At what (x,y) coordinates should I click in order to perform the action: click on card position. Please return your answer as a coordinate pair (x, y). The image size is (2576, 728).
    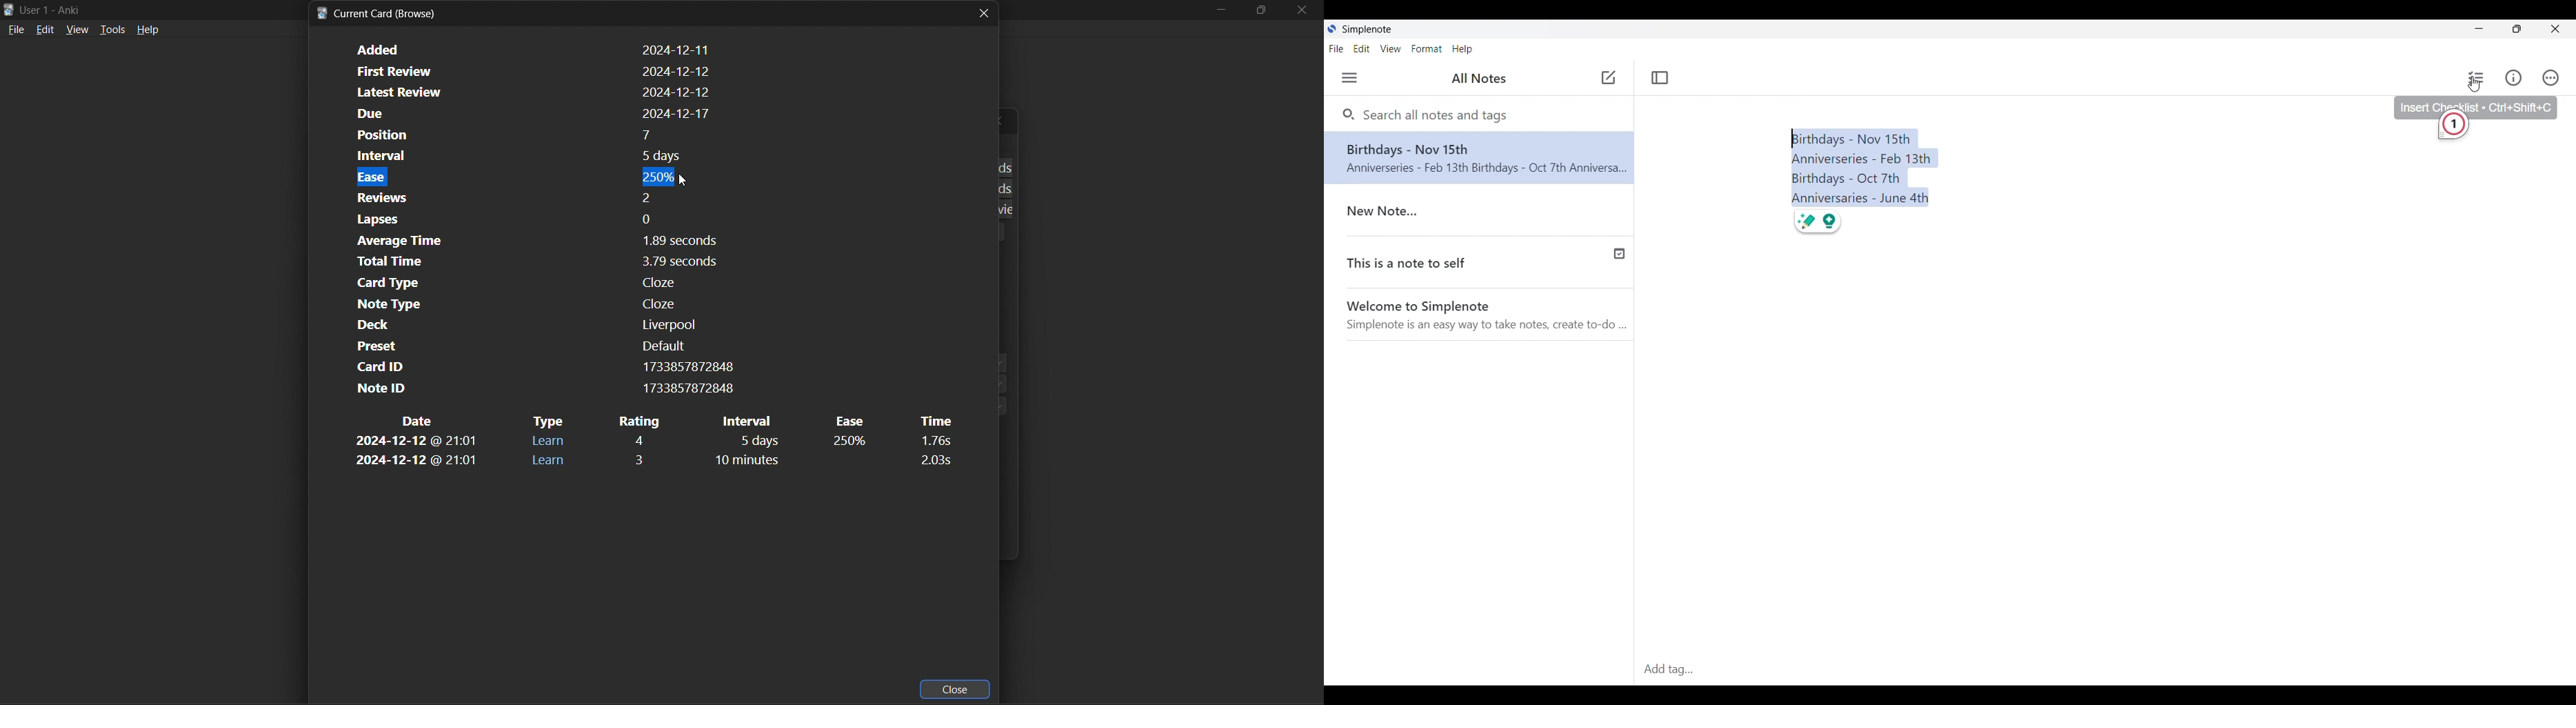
    Looking at the image, I should click on (533, 135).